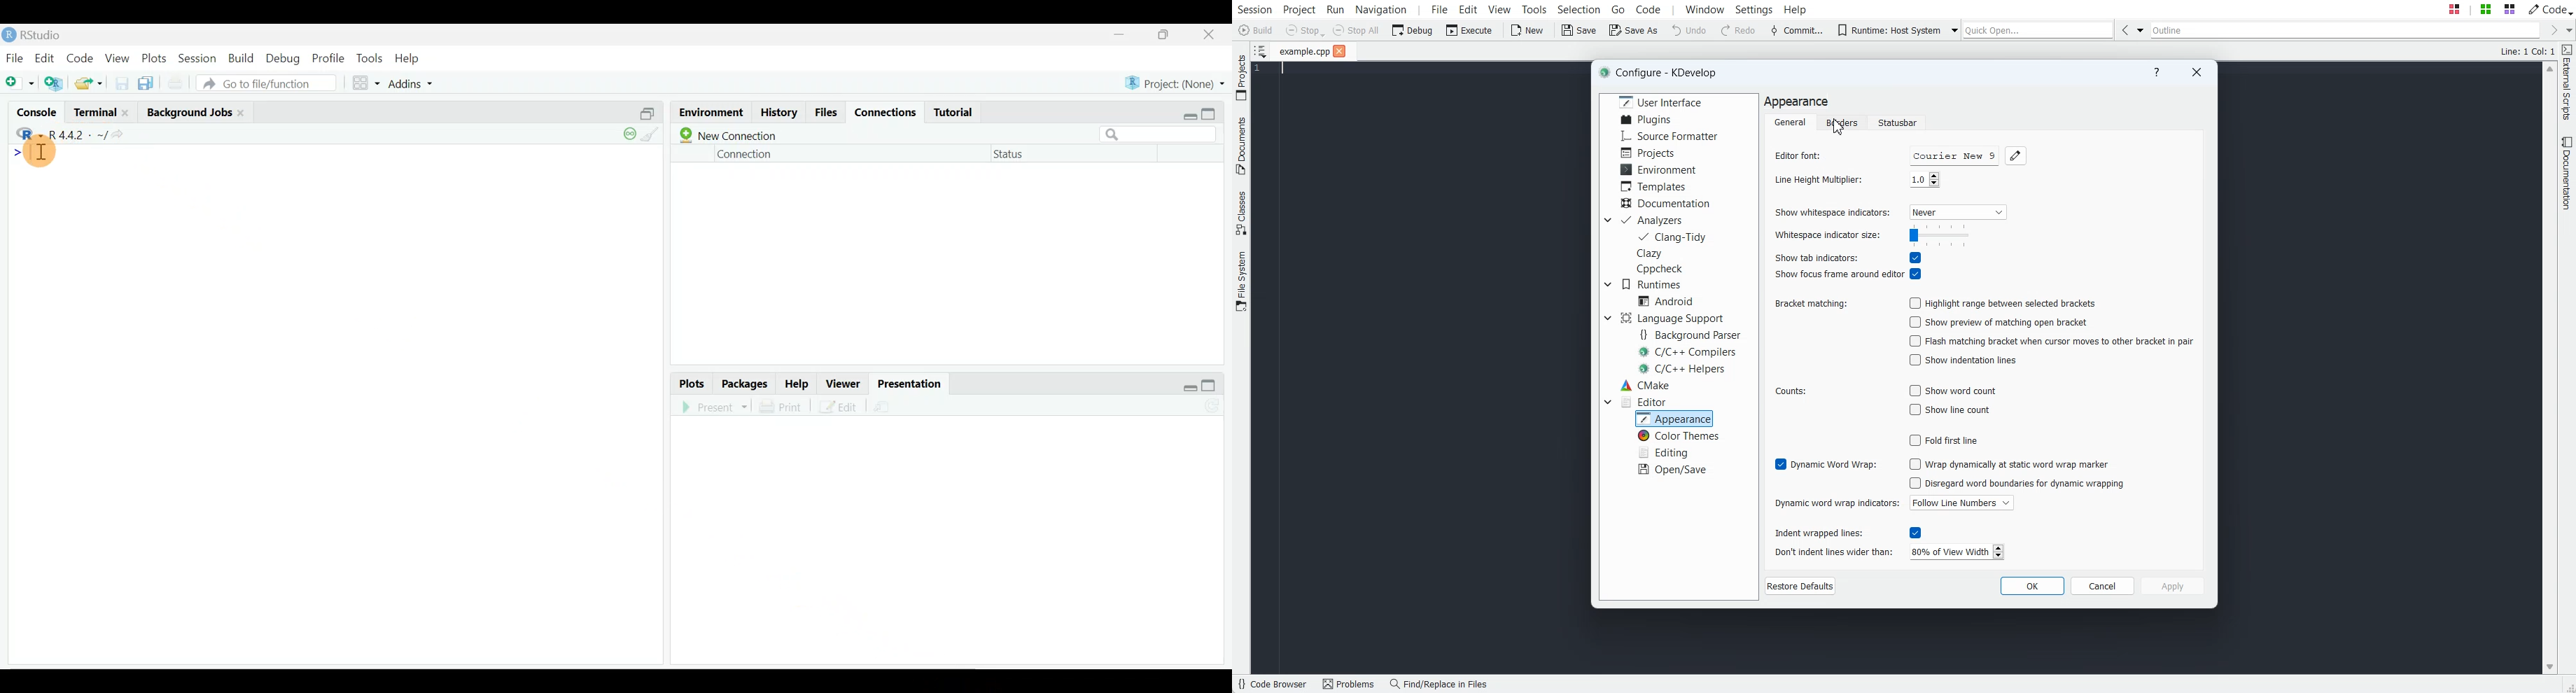 The height and width of the screenshot is (700, 2576). Describe the element at coordinates (126, 133) in the screenshot. I see `View the current working directory` at that location.